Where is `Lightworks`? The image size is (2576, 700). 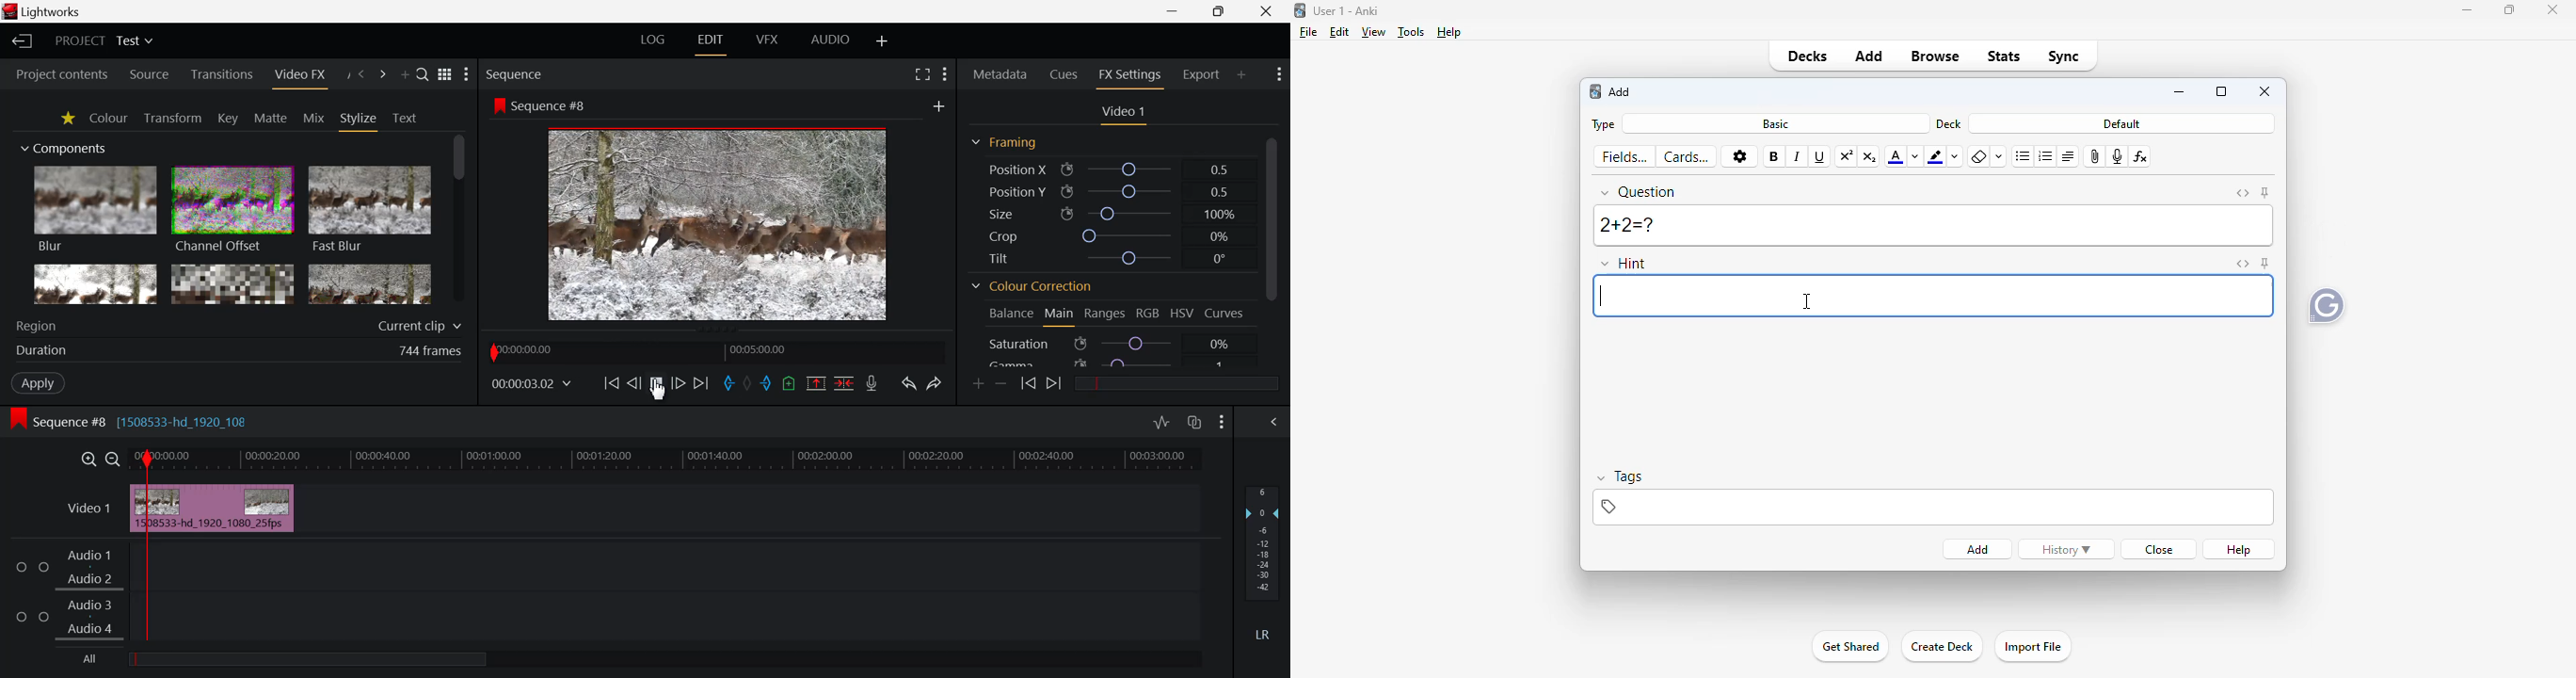 Lightworks is located at coordinates (44, 11).